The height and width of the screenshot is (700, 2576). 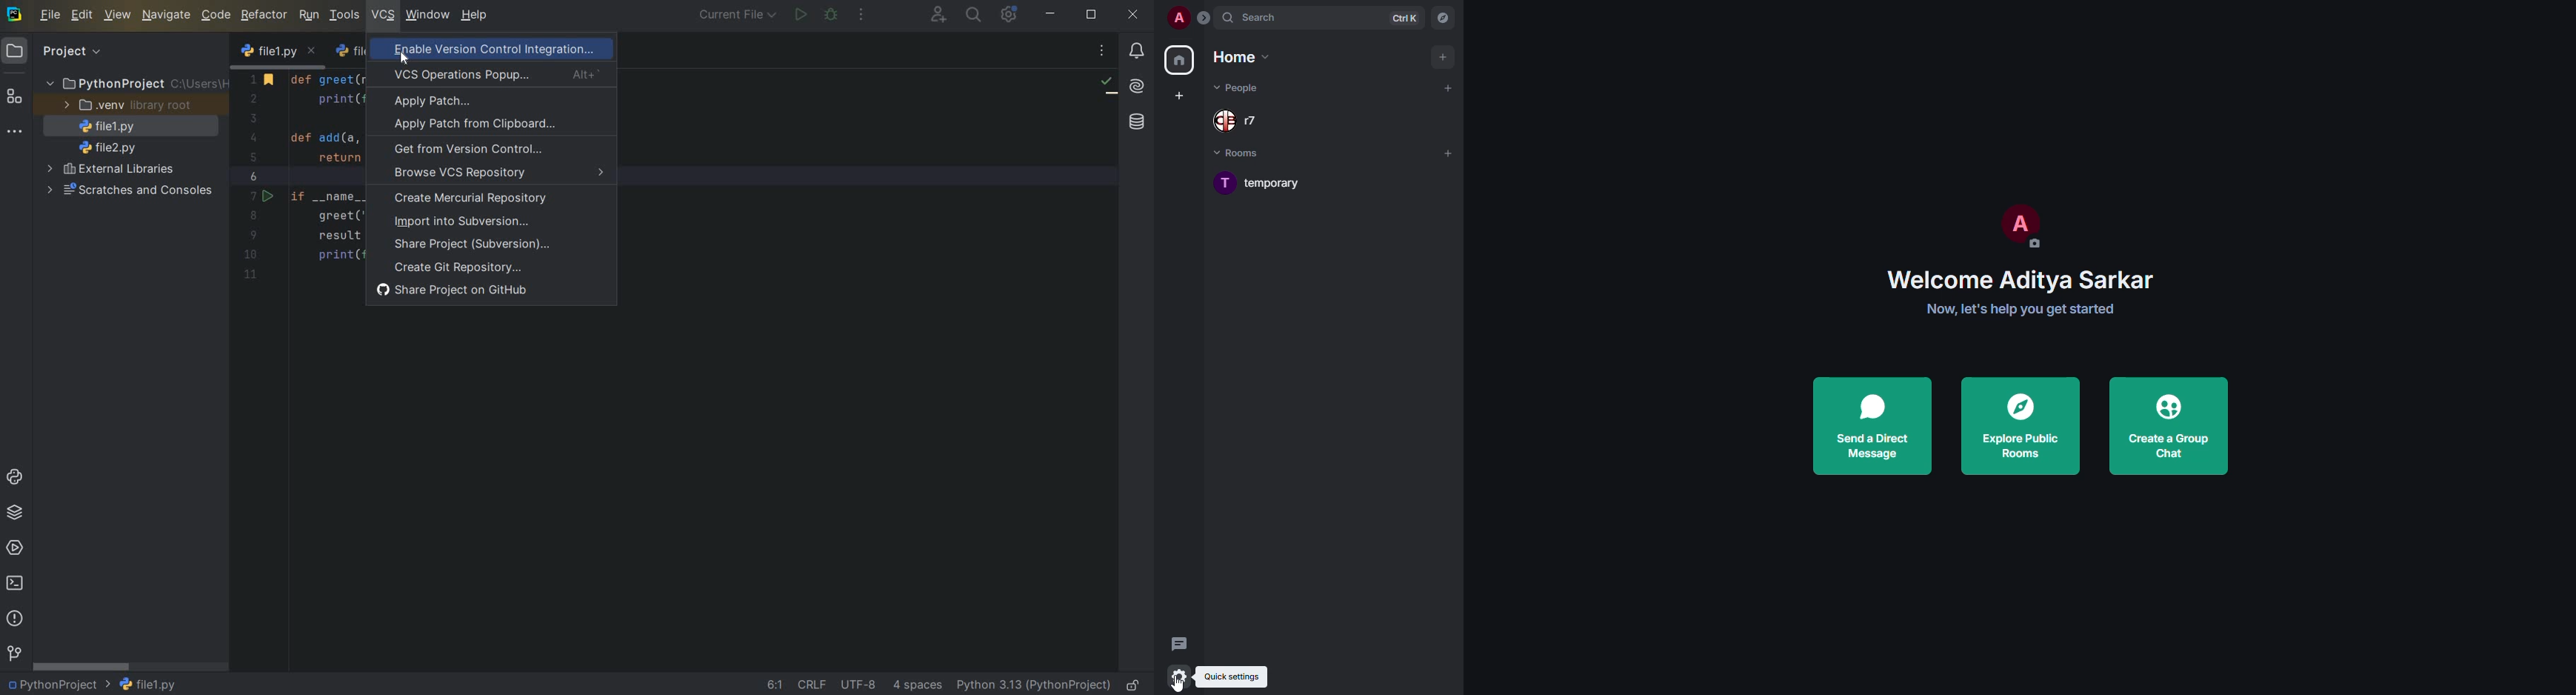 I want to click on more actions, so click(x=860, y=16).